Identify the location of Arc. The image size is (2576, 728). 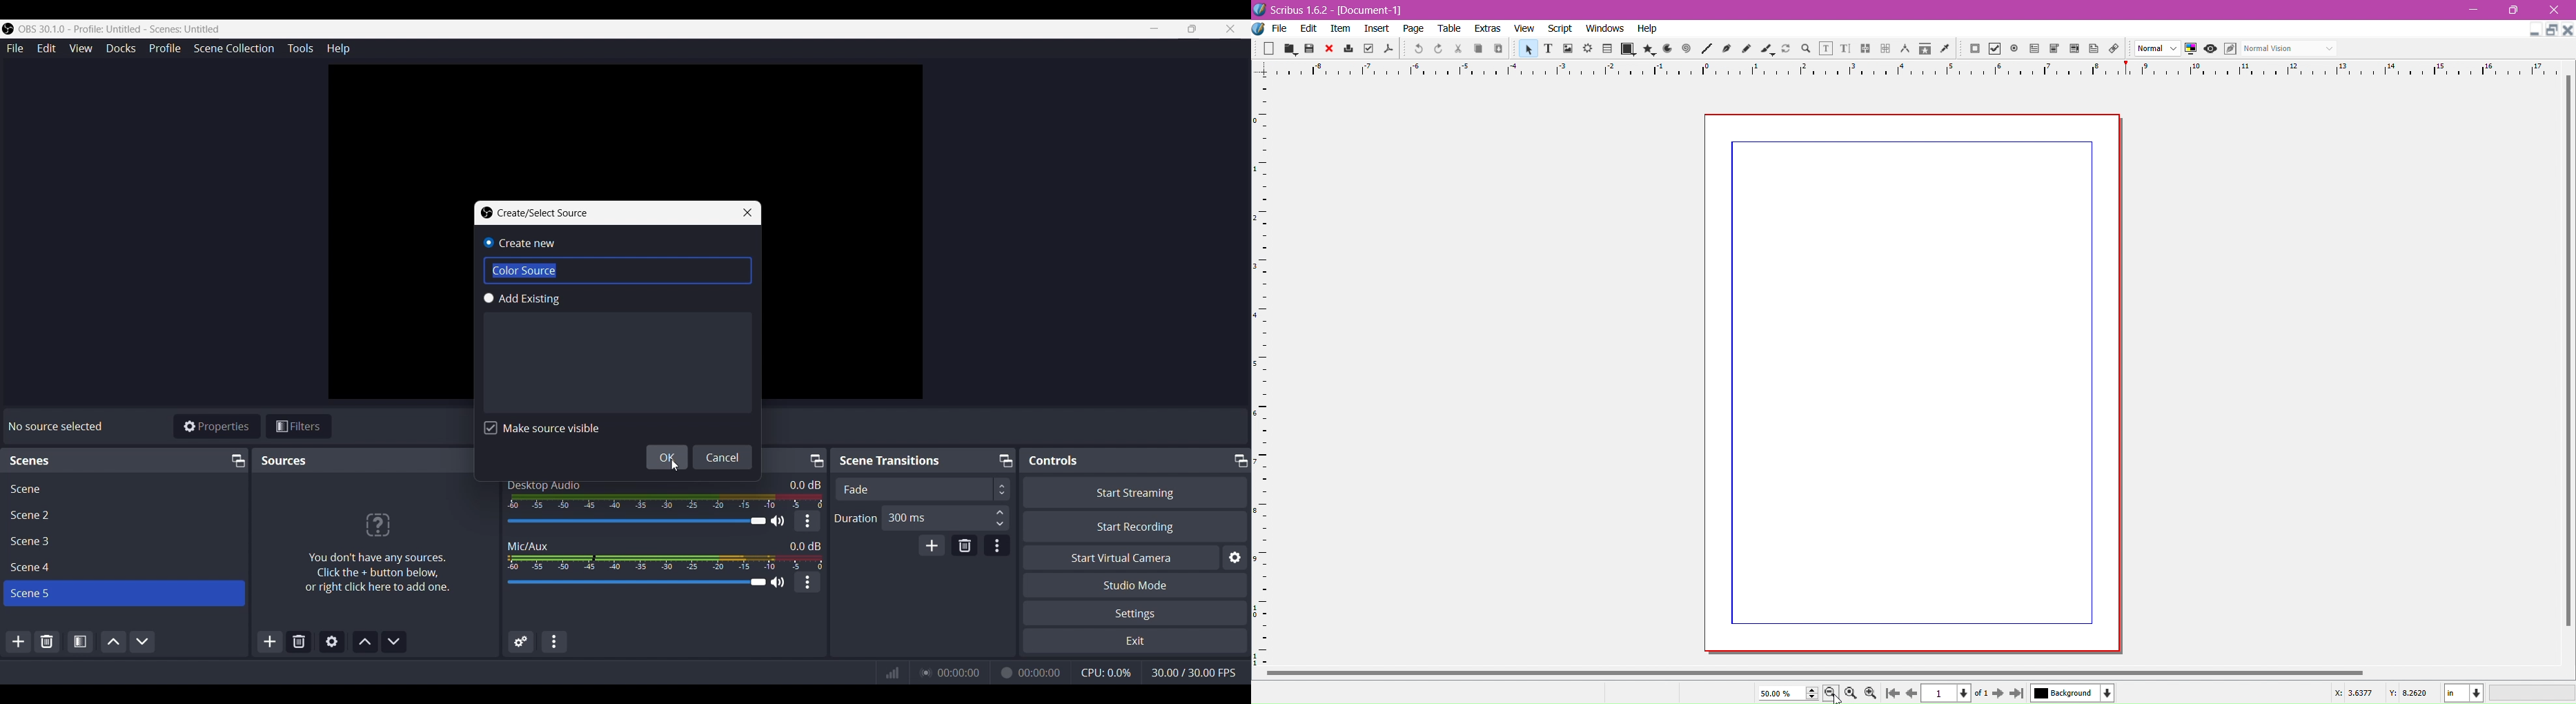
(1667, 49).